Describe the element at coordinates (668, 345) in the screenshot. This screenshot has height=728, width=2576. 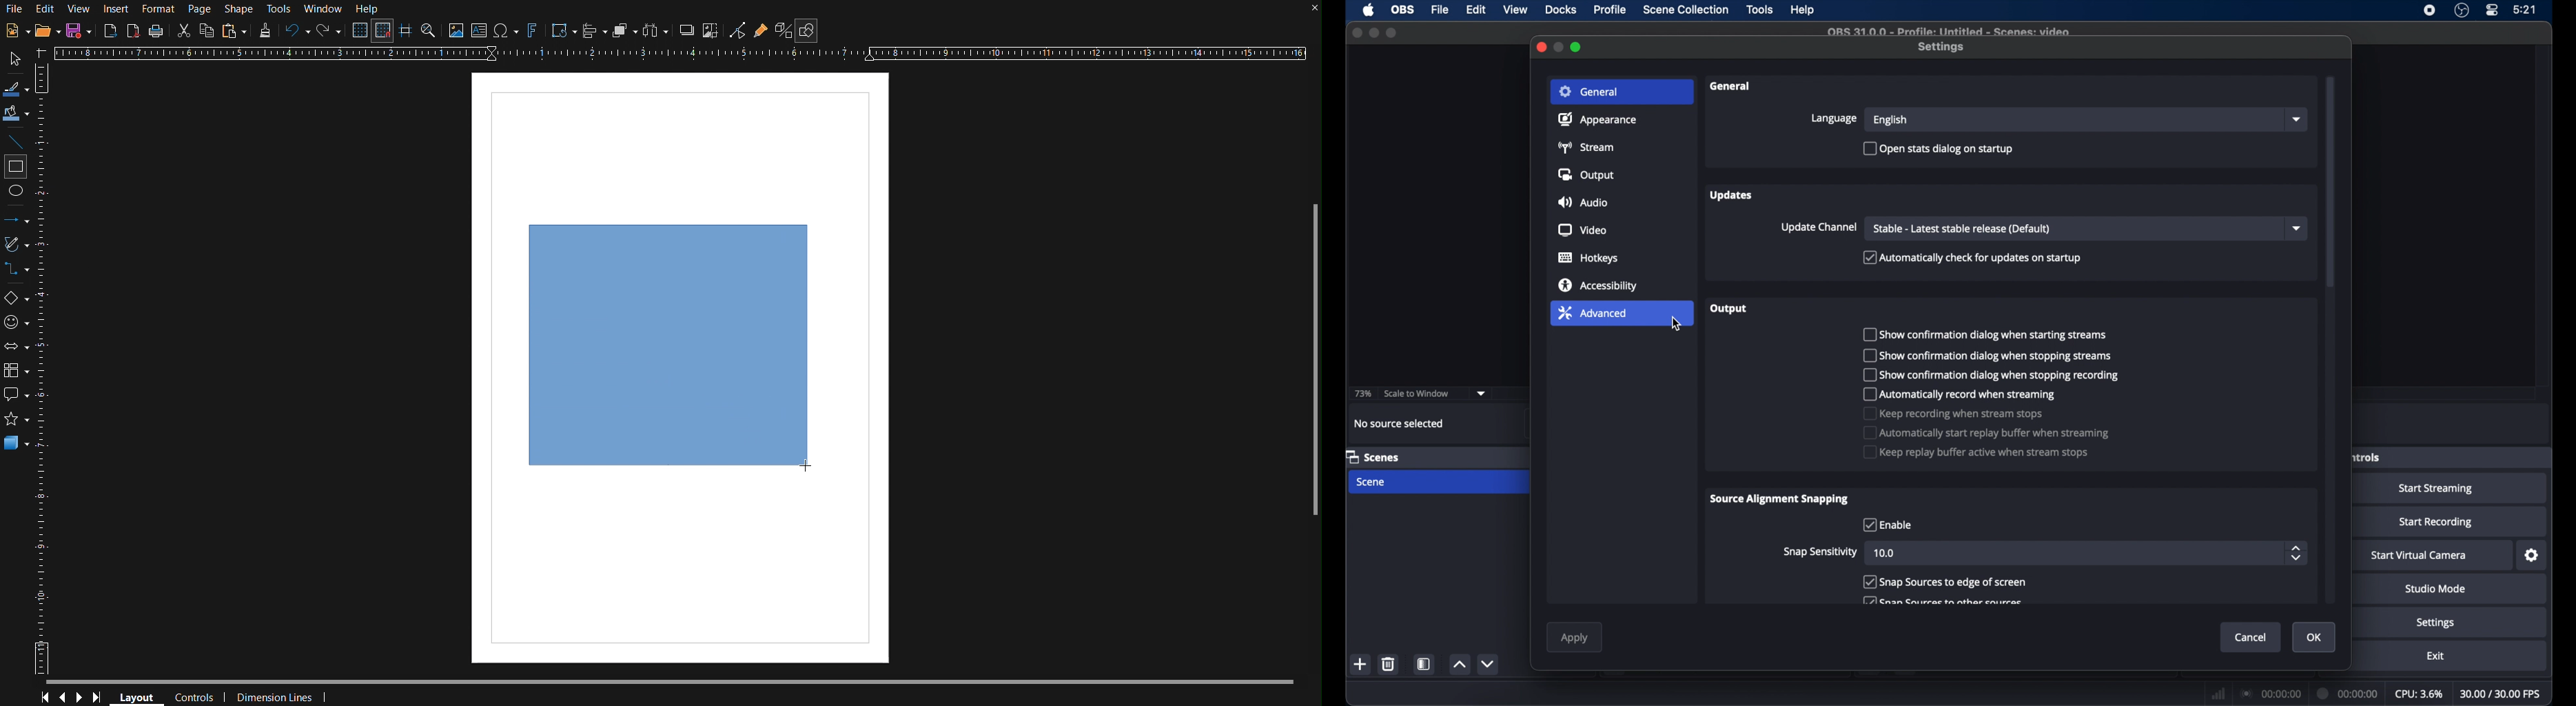
I see `Square (dragged)` at that location.